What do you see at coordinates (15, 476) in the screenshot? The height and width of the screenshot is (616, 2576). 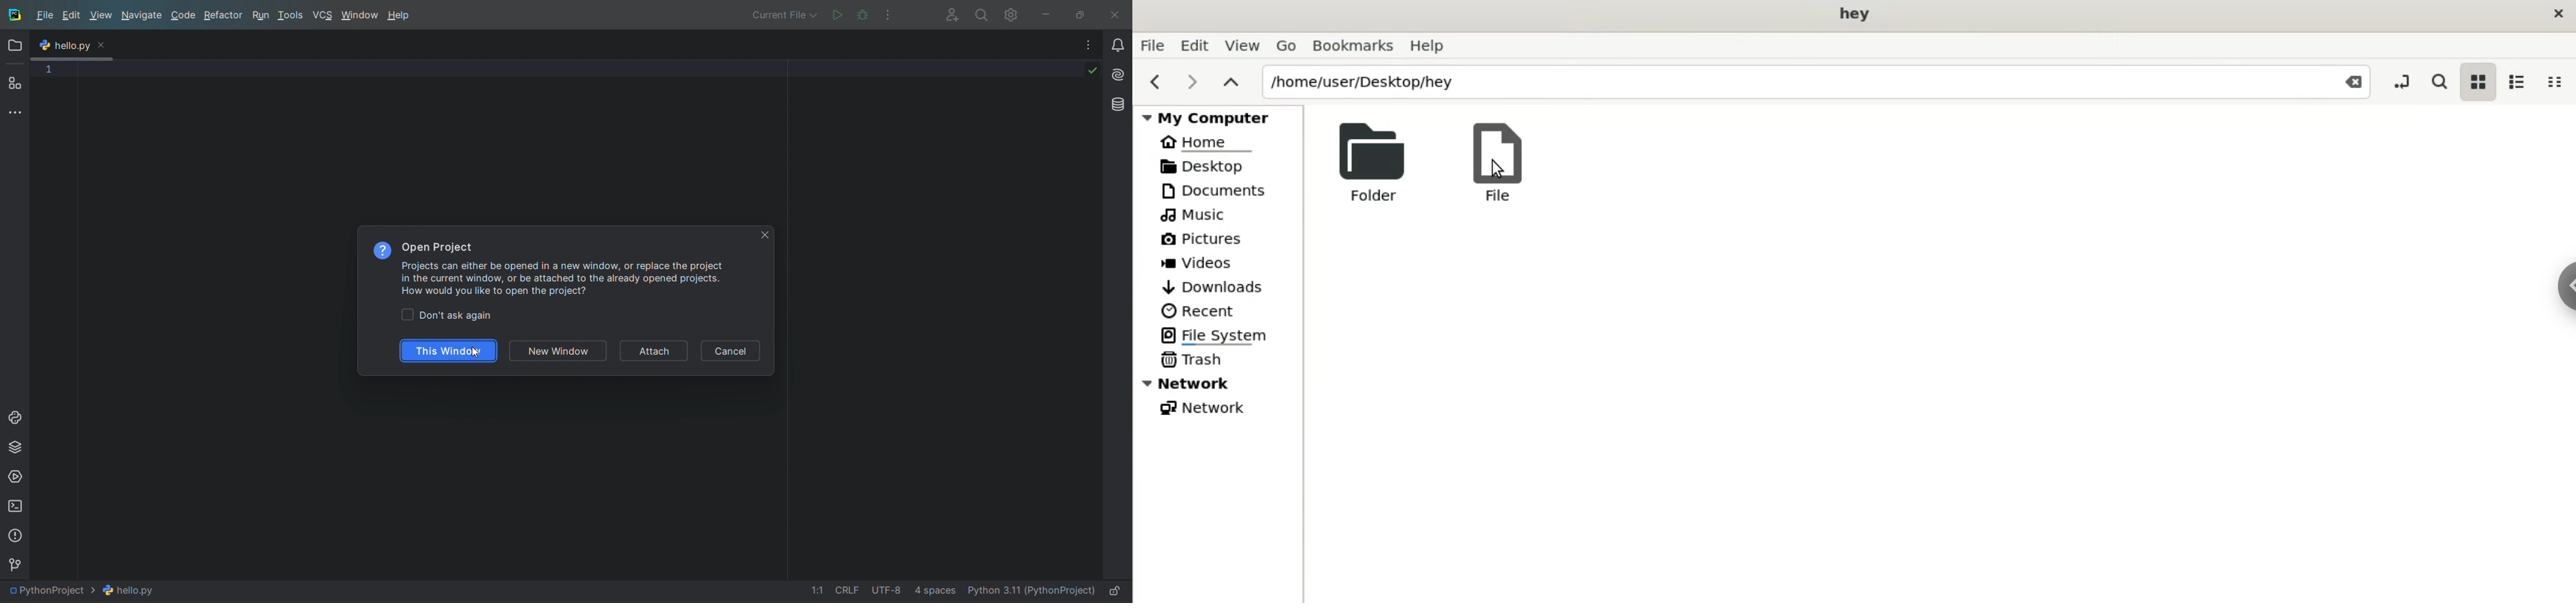 I see `services` at bounding box center [15, 476].